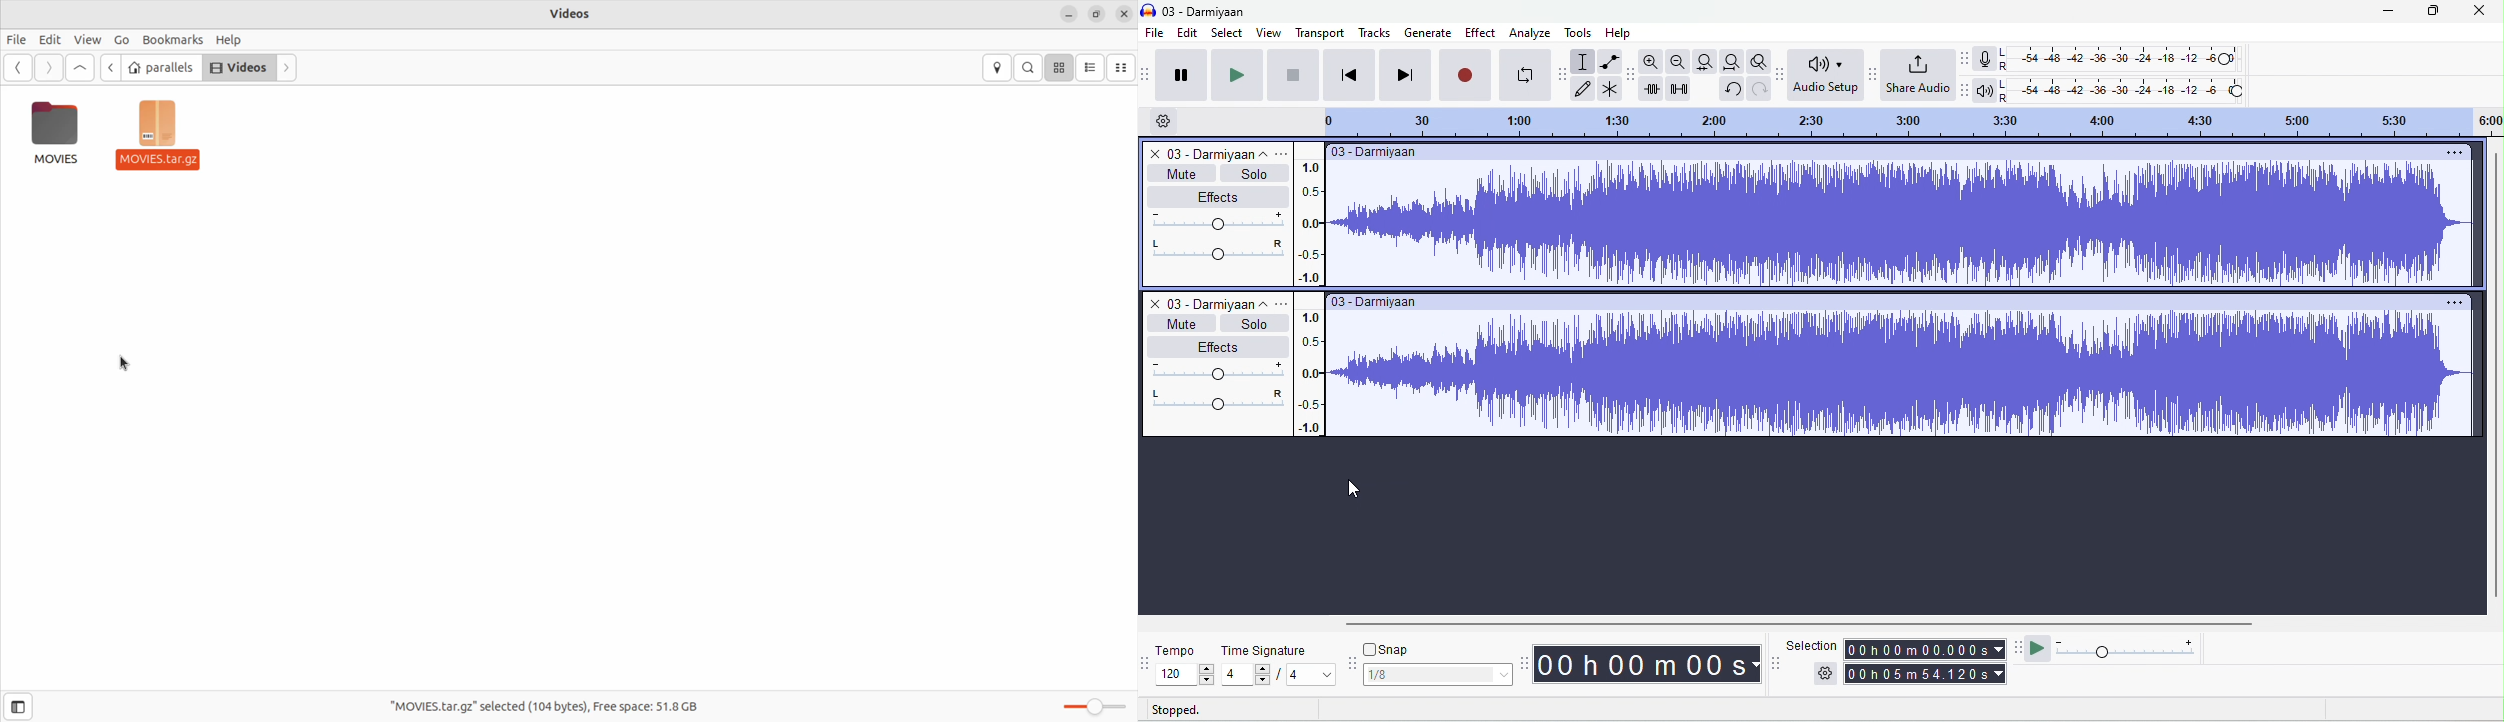 The height and width of the screenshot is (728, 2520). What do you see at coordinates (1705, 62) in the screenshot?
I see `fit to track width` at bounding box center [1705, 62].